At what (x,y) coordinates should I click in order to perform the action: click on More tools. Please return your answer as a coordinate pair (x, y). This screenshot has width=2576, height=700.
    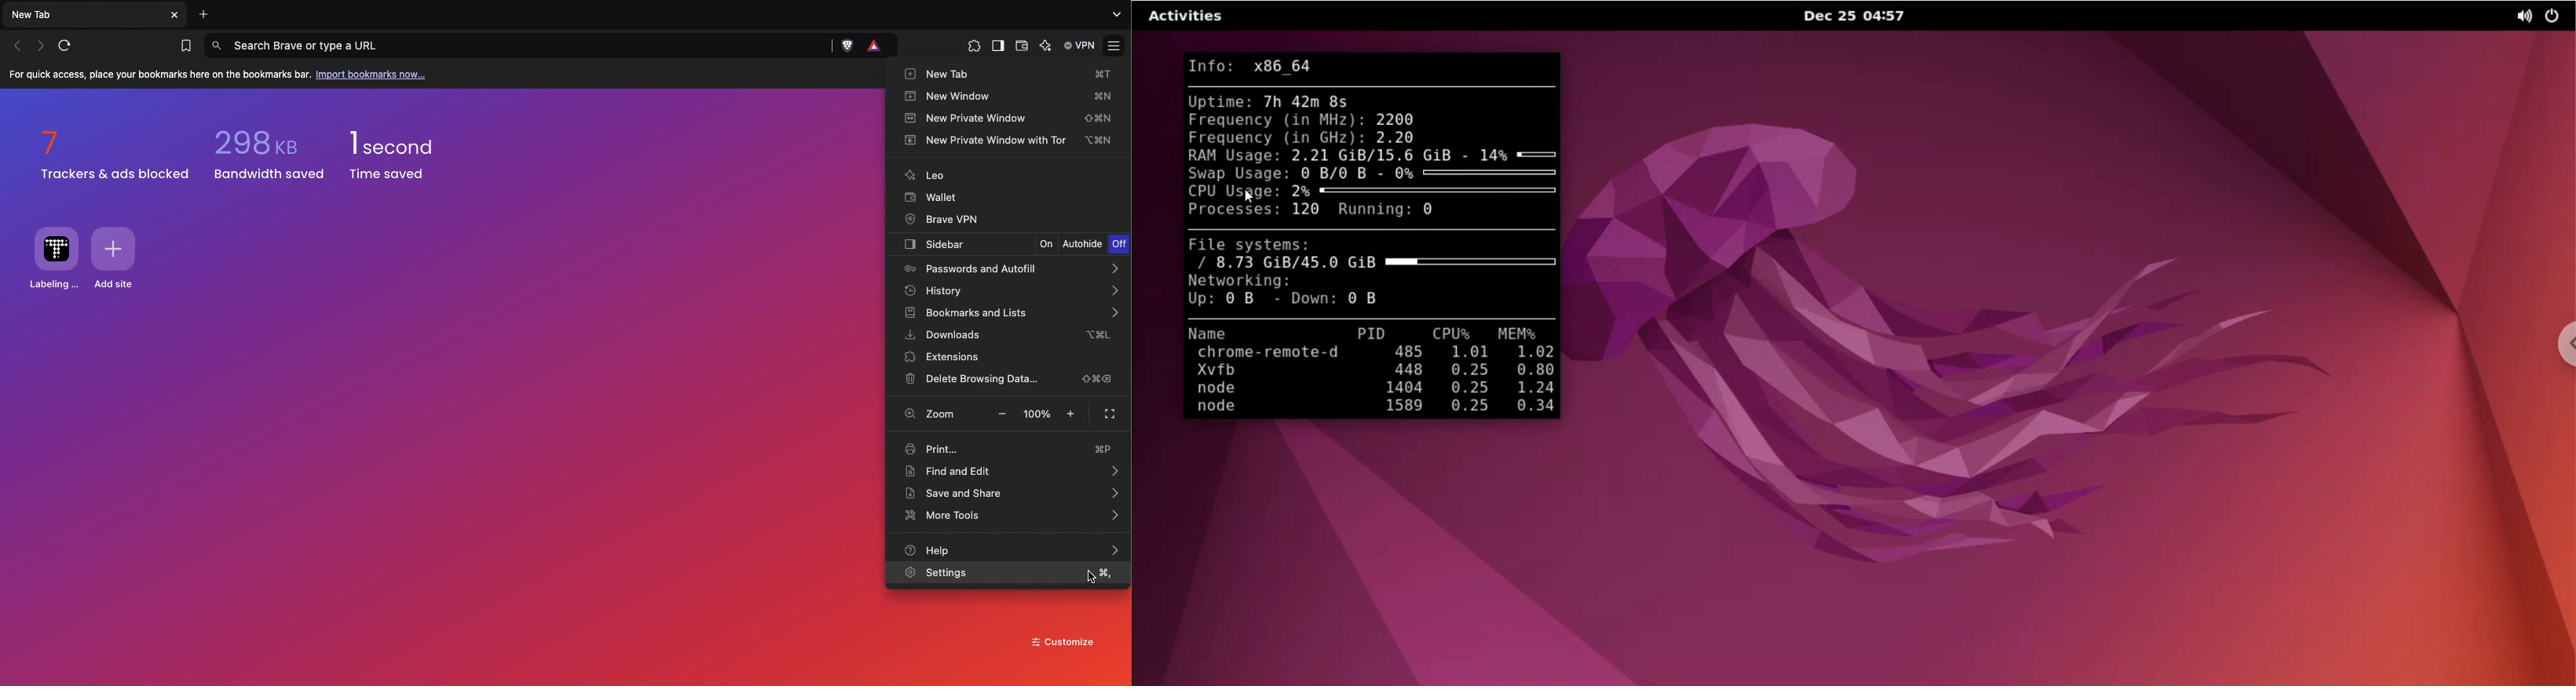
    Looking at the image, I should click on (1001, 515).